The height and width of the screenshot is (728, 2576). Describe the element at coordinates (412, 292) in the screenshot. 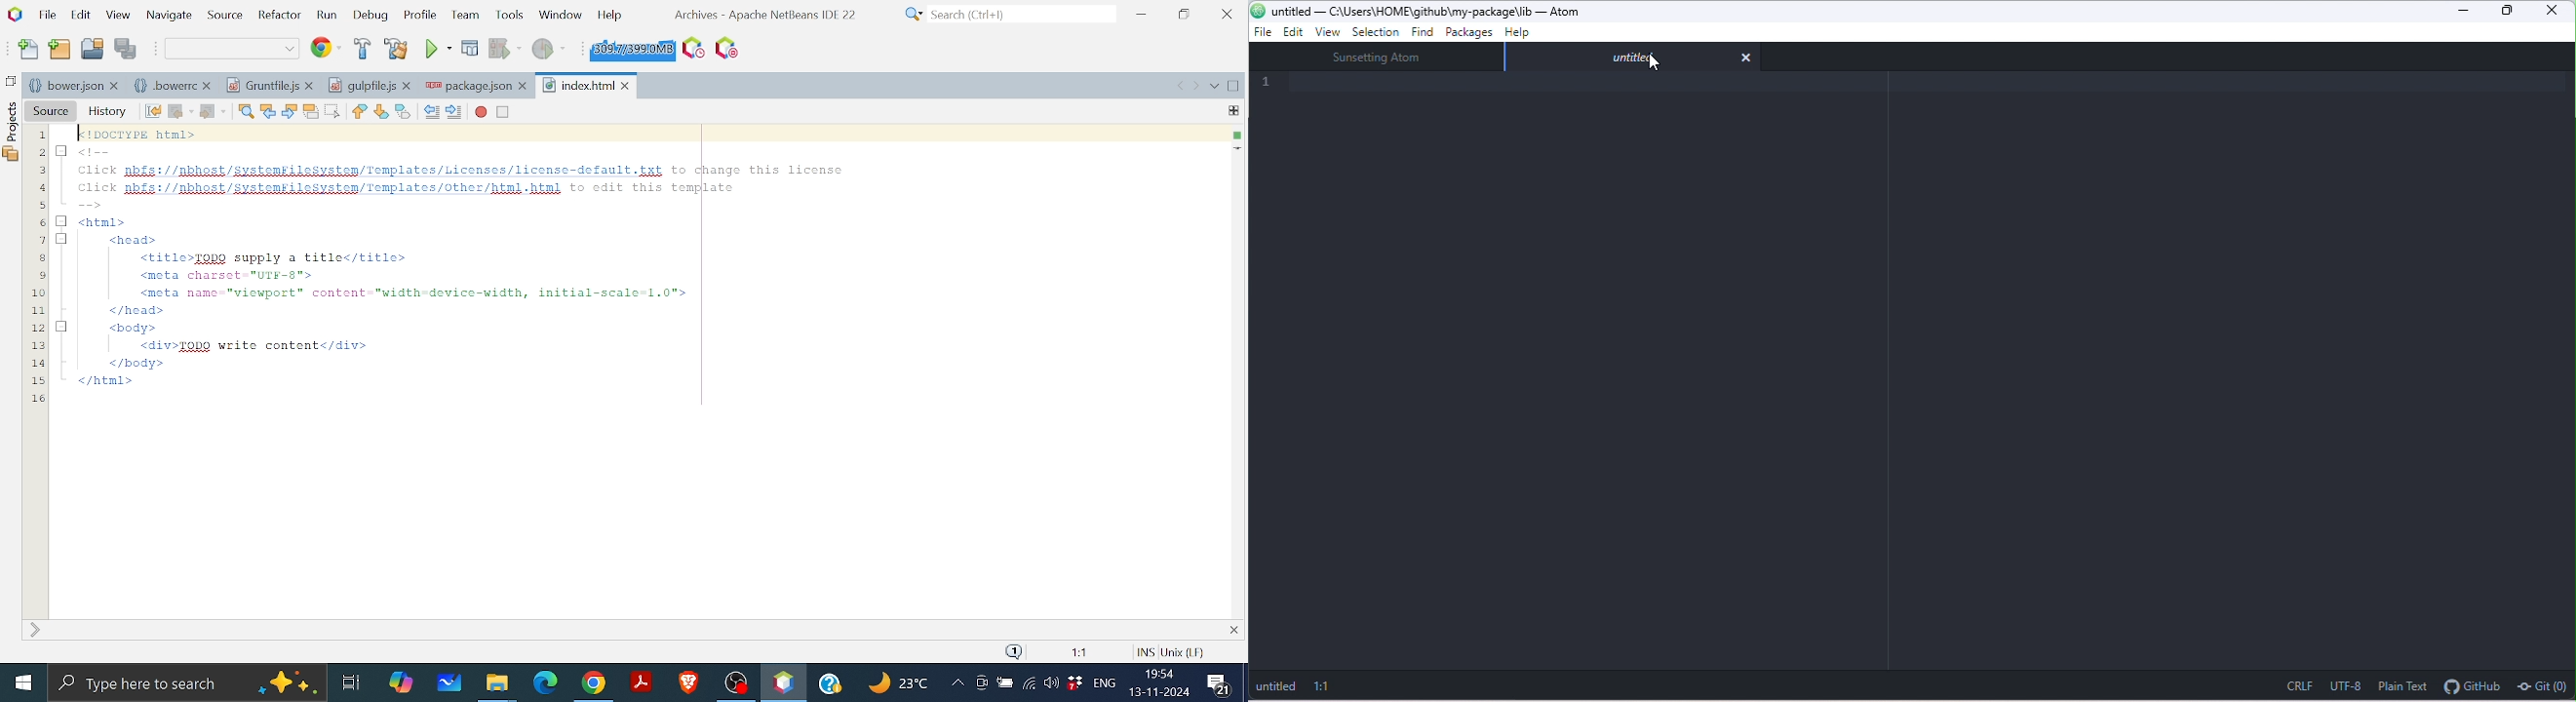

I see `<meta name-"viewport”™ content-"width-device-width, initial-scale~1.0">` at that location.